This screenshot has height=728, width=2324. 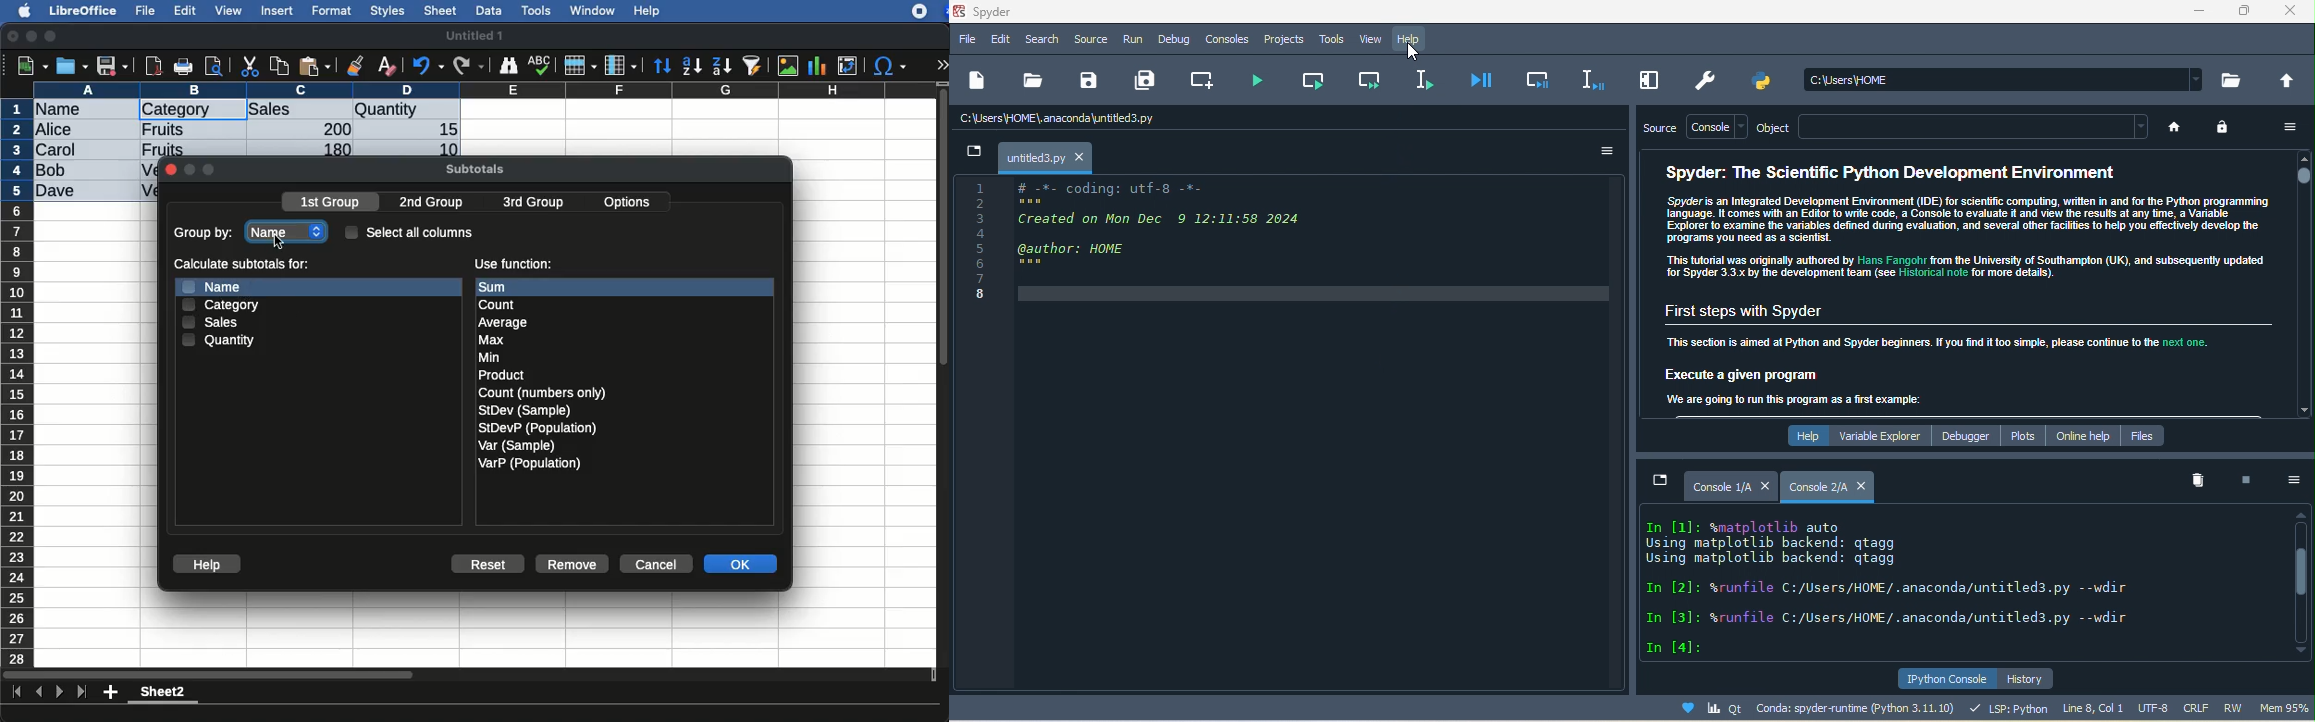 What do you see at coordinates (975, 154) in the screenshot?
I see `minimize` at bounding box center [975, 154].